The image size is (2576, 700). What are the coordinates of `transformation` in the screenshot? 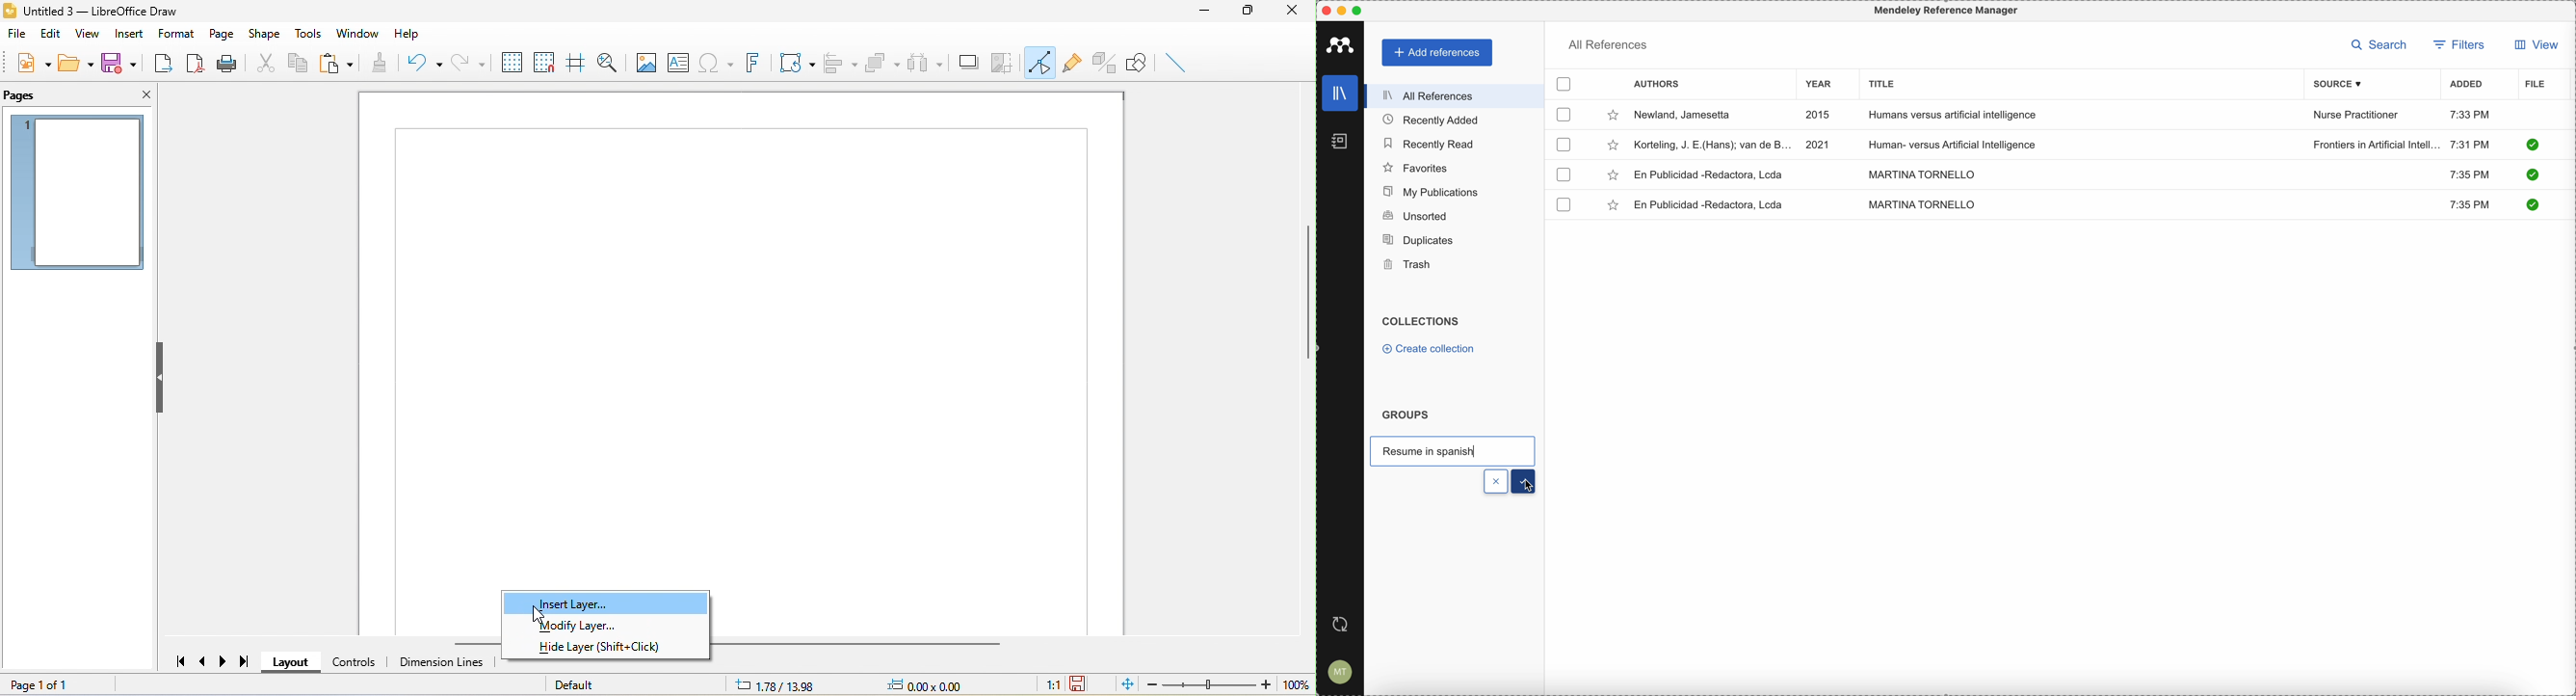 It's located at (793, 63).